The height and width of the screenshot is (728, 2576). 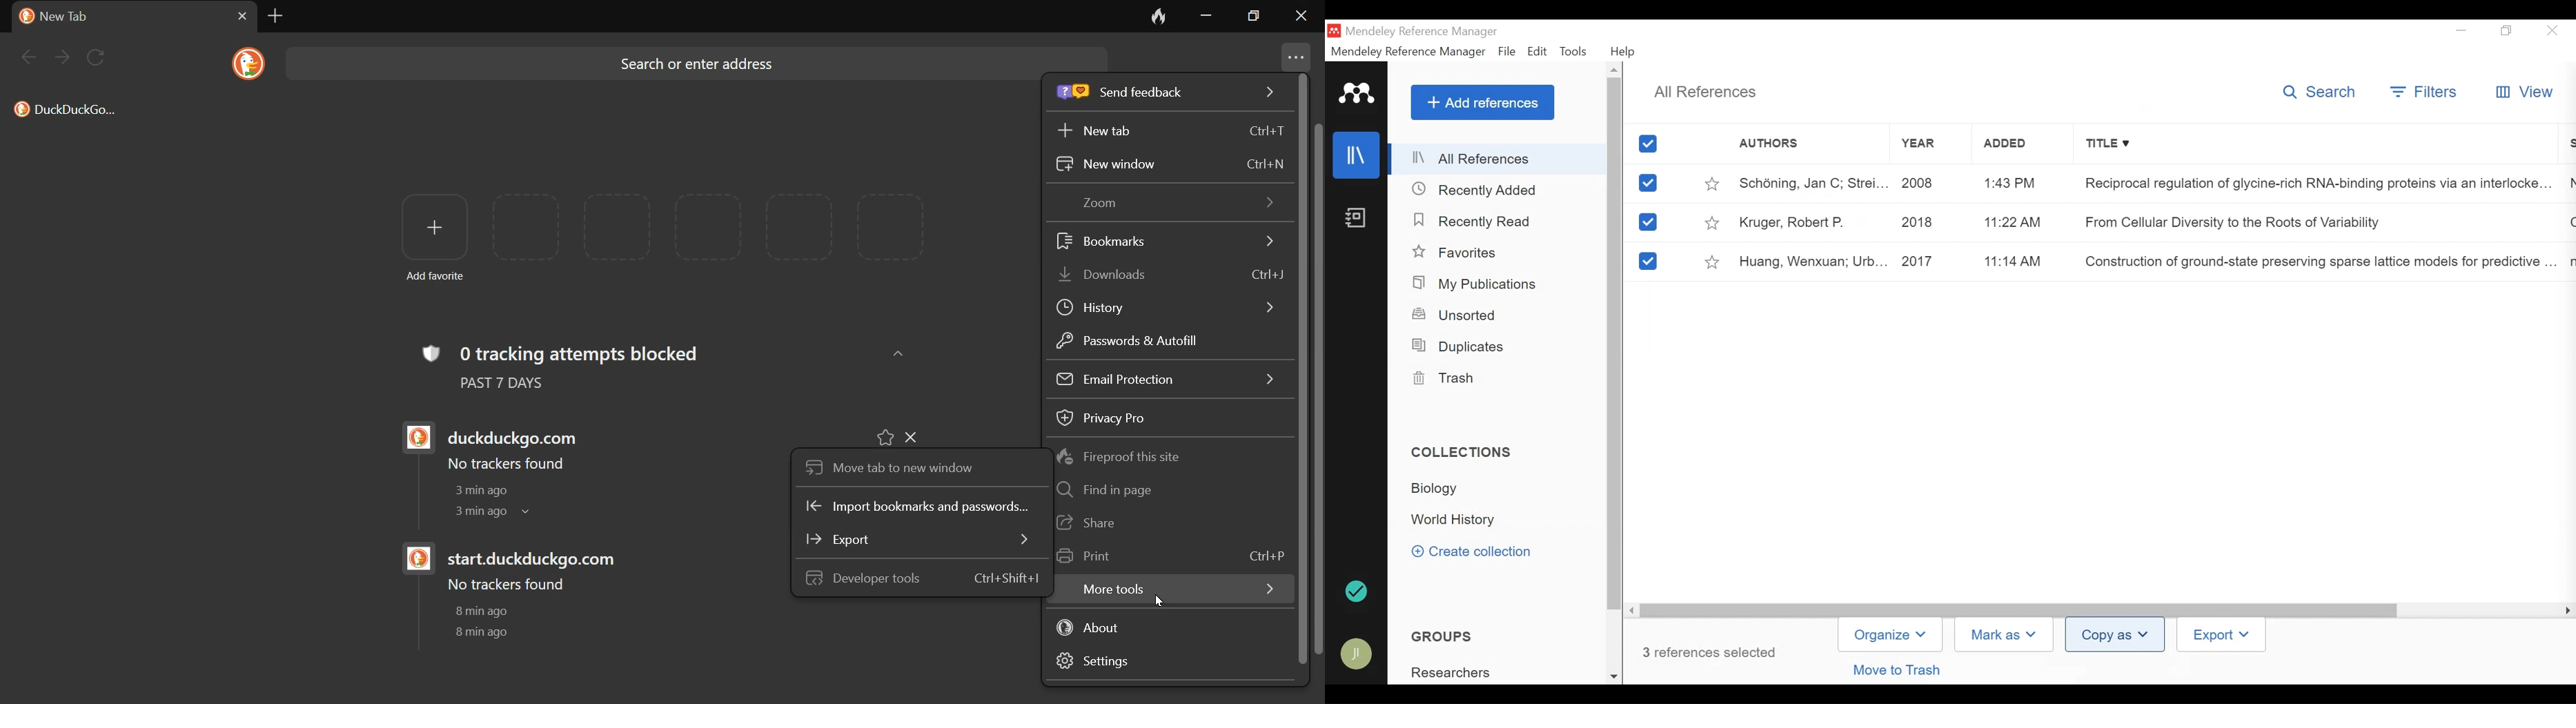 What do you see at coordinates (1812, 261) in the screenshot?
I see `Huang, Wenxuan; Urb...` at bounding box center [1812, 261].